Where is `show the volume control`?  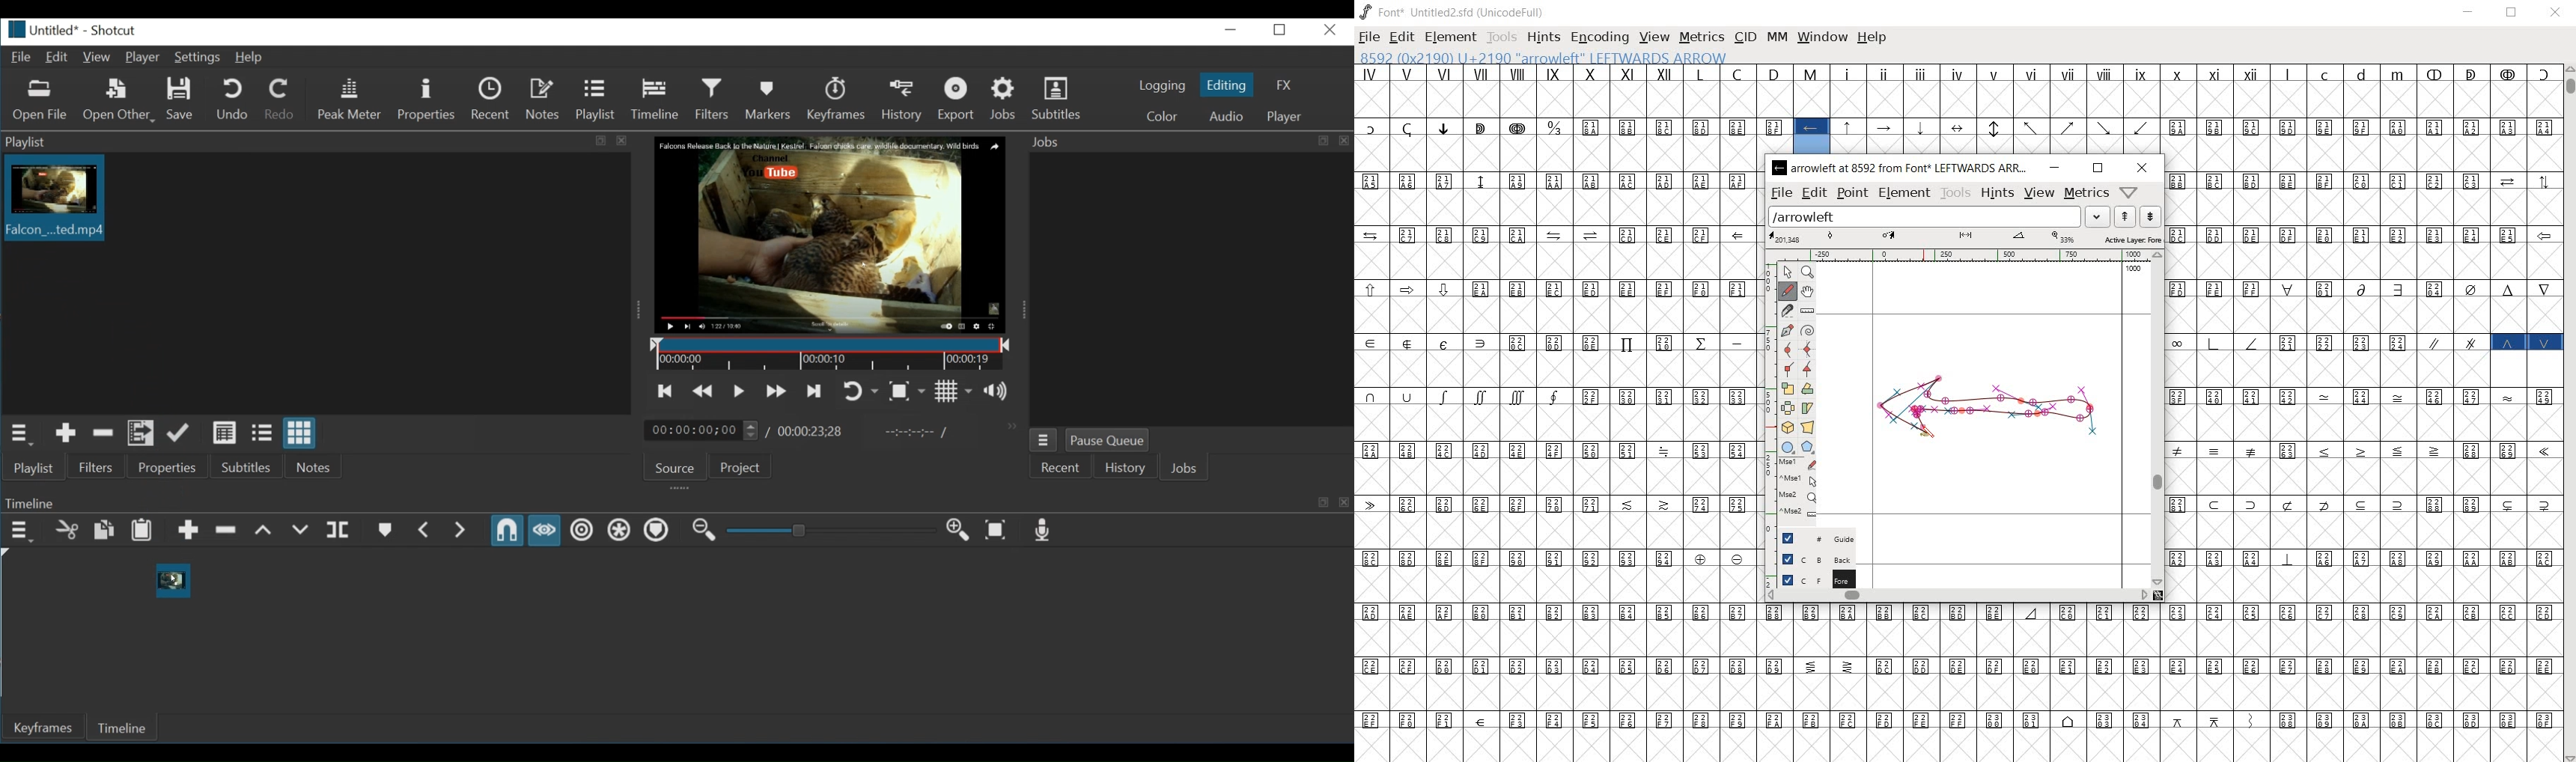 show the volume control is located at coordinates (1001, 391).